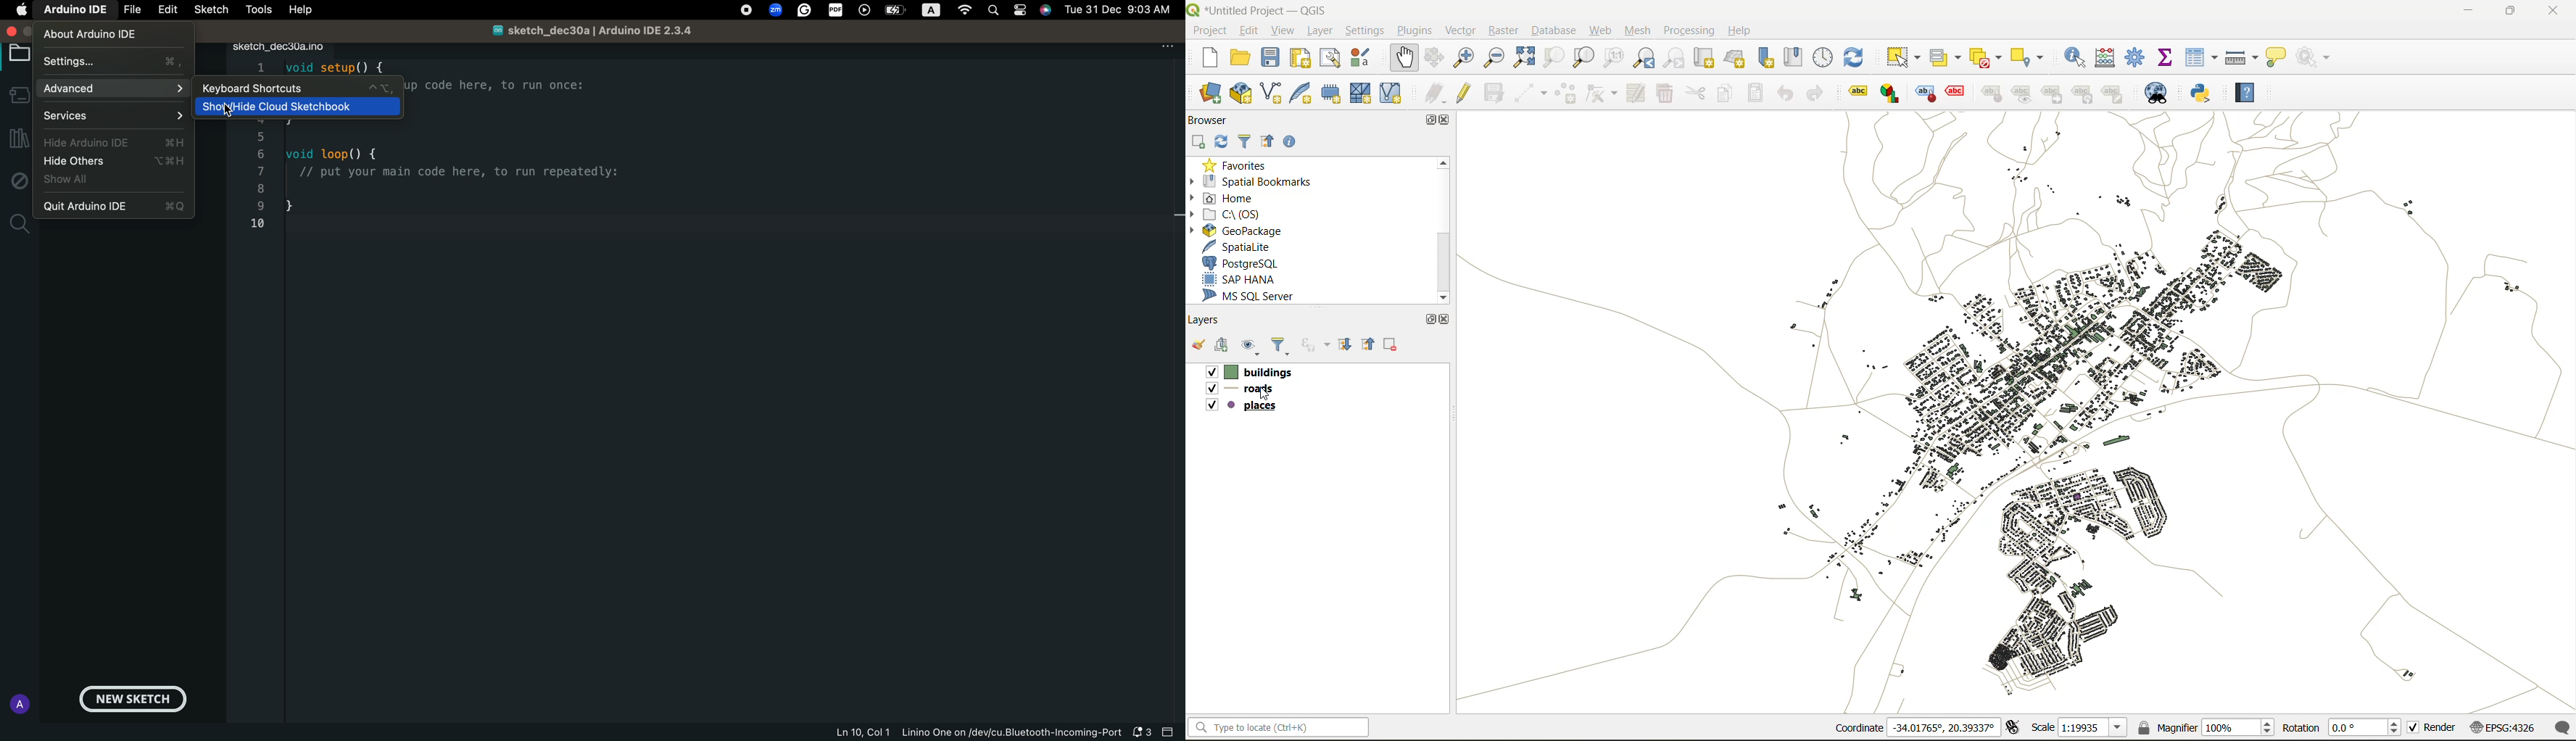  I want to click on manage map, so click(1249, 346).